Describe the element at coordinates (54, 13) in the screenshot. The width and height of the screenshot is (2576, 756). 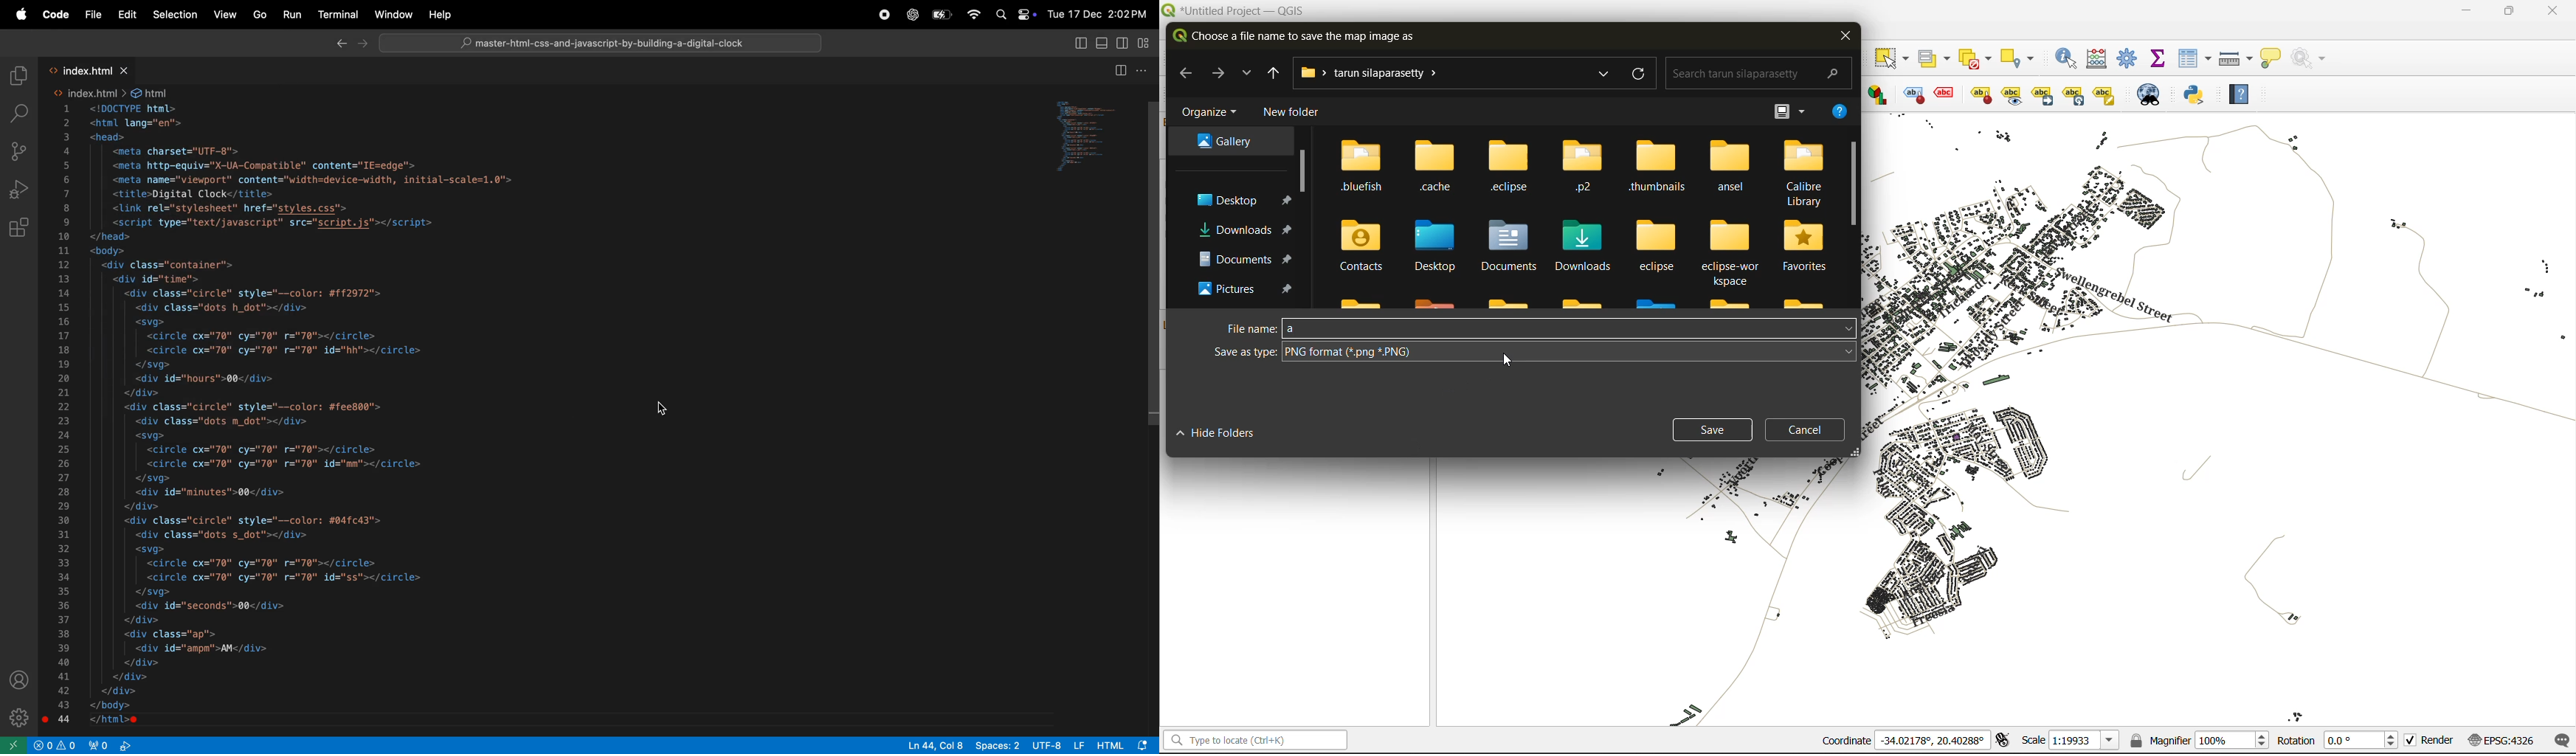
I see `code` at that location.